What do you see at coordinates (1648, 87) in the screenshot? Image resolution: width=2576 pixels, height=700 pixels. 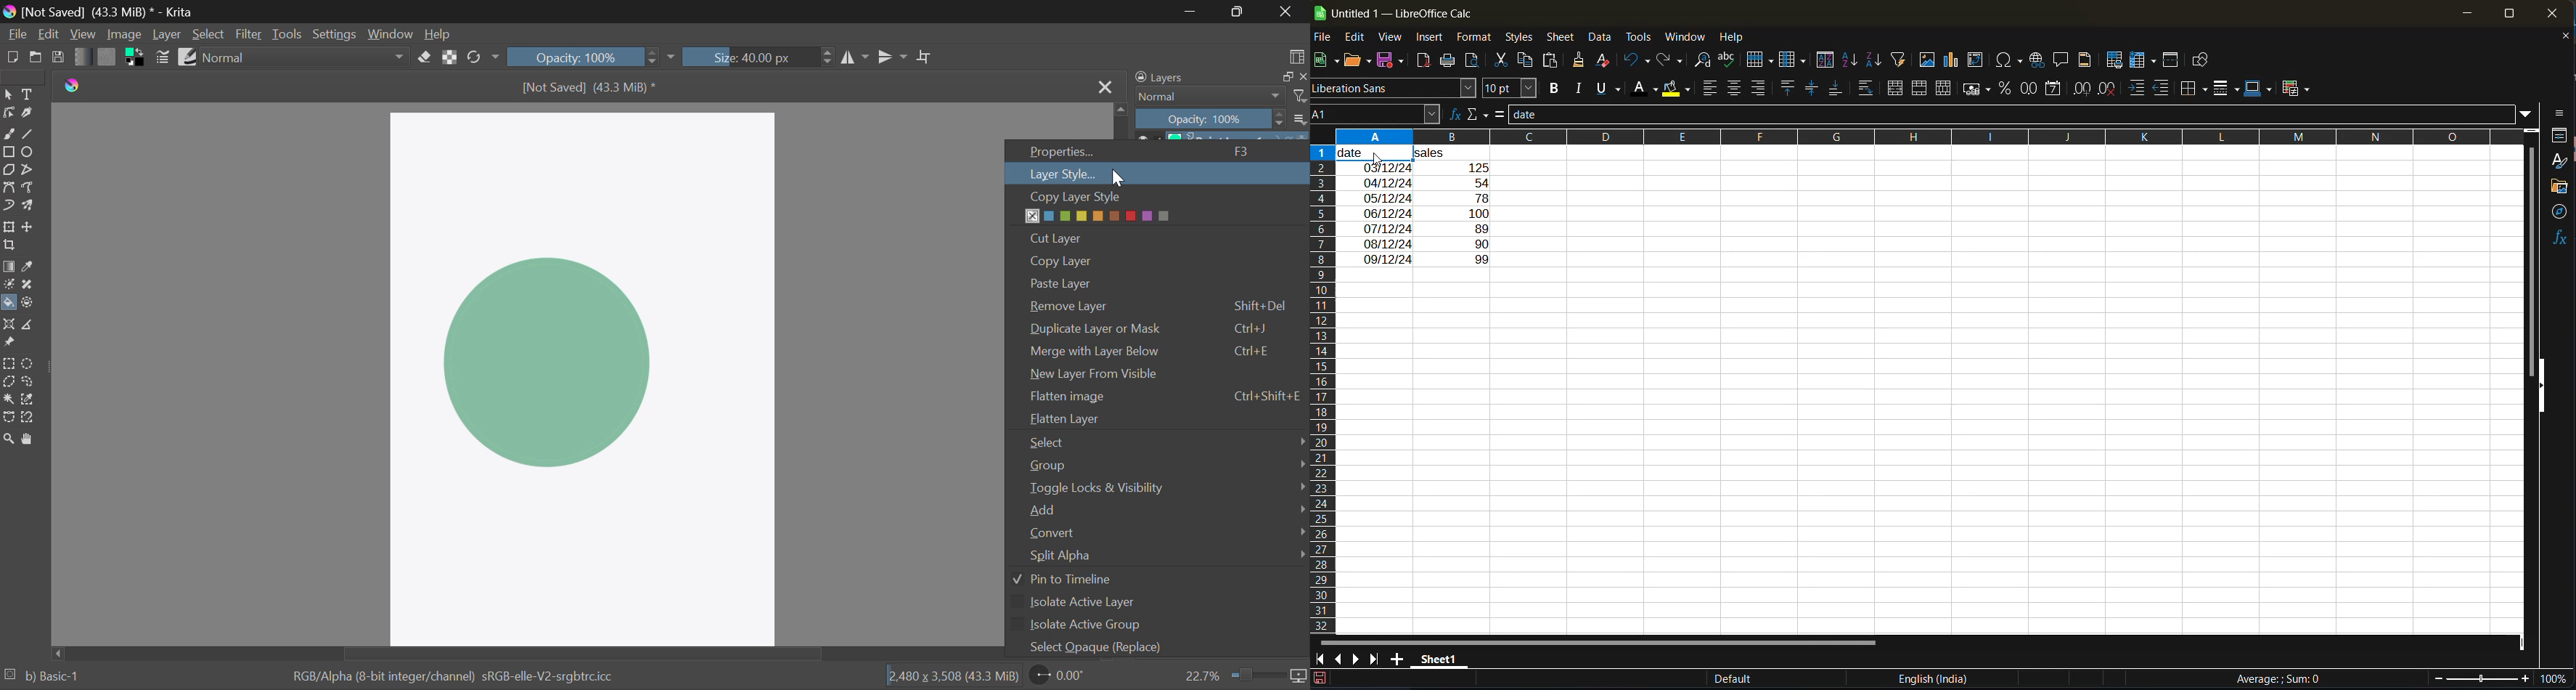 I see `font color` at bounding box center [1648, 87].